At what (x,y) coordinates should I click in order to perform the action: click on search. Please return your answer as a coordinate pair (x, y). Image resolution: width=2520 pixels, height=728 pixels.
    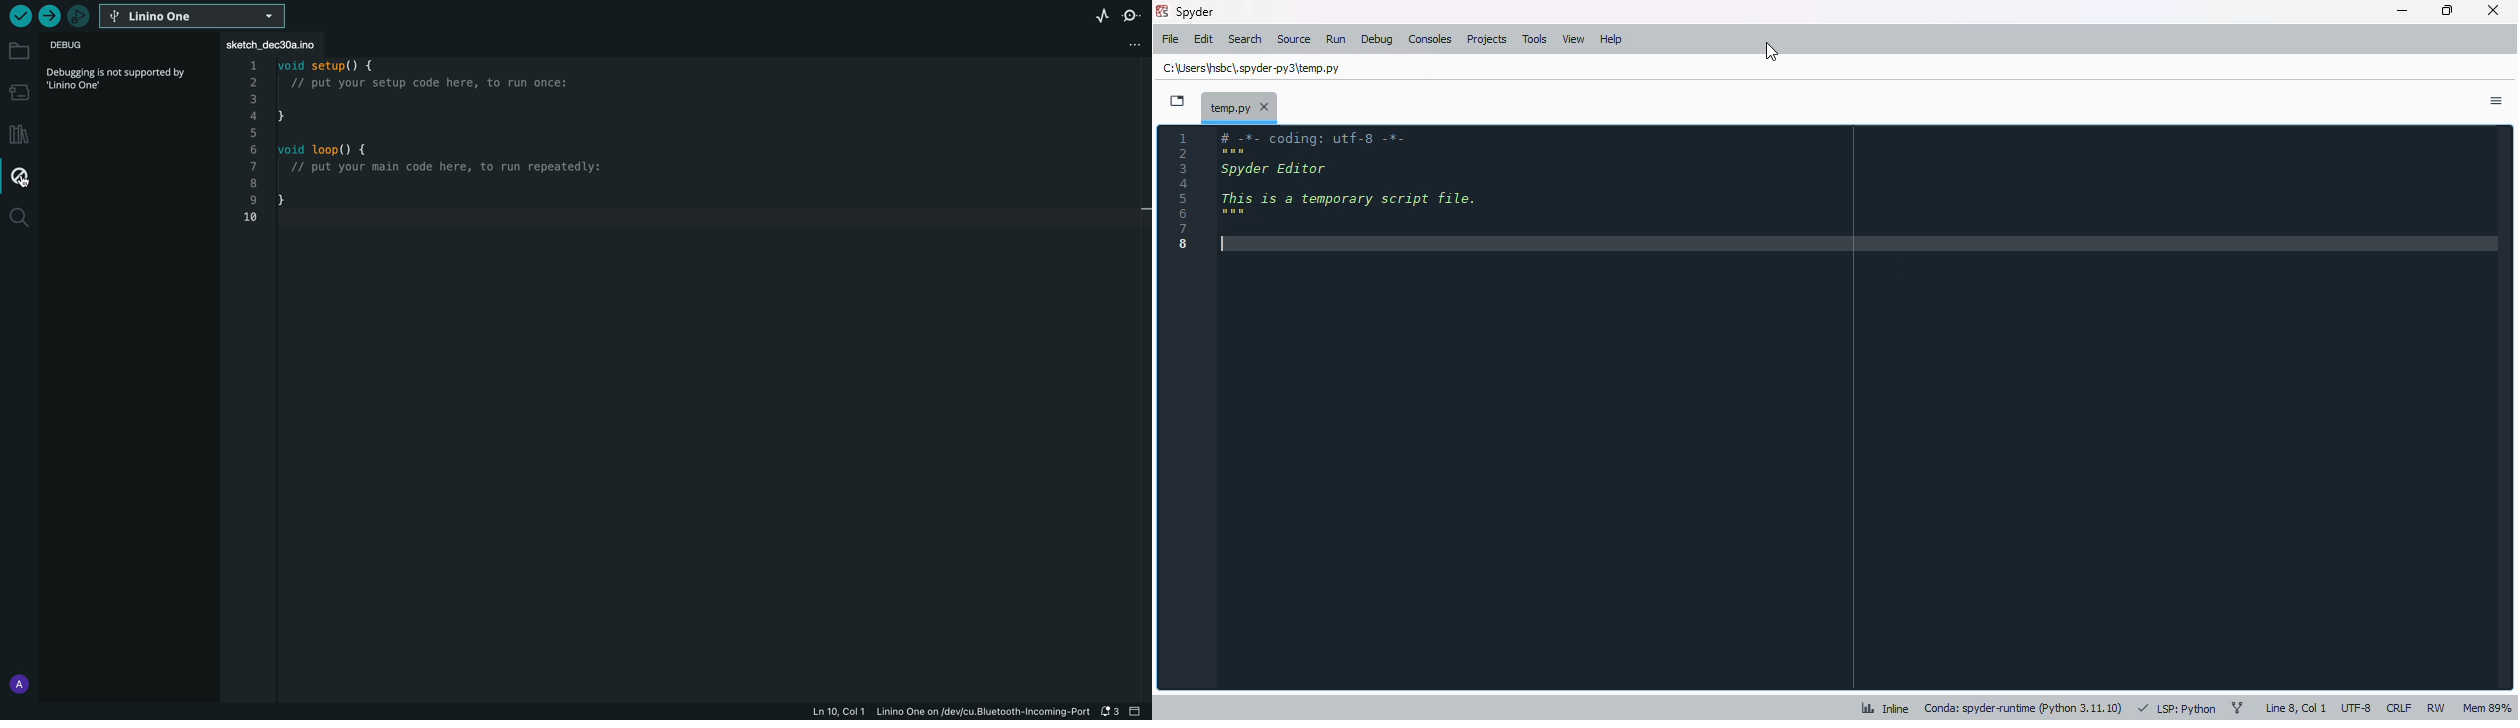
    Looking at the image, I should click on (1245, 40).